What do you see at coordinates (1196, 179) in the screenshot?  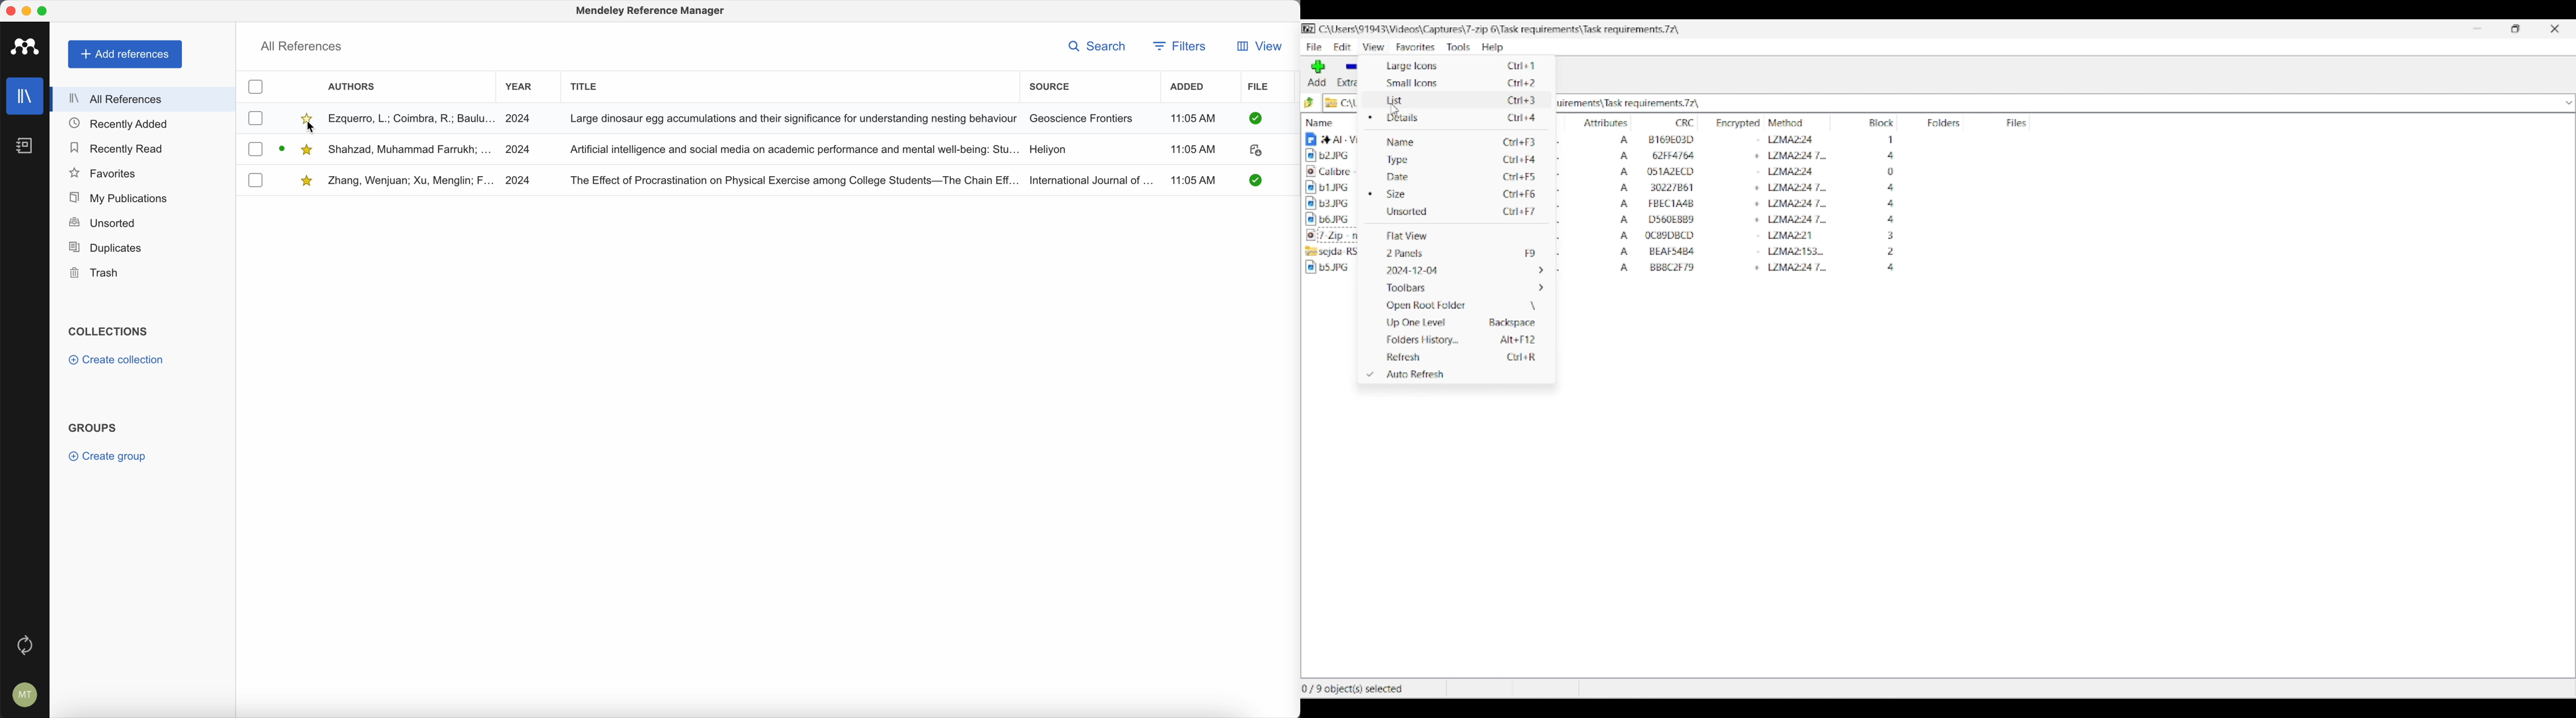 I see `11:05 AM` at bounding box center [1196, 179].